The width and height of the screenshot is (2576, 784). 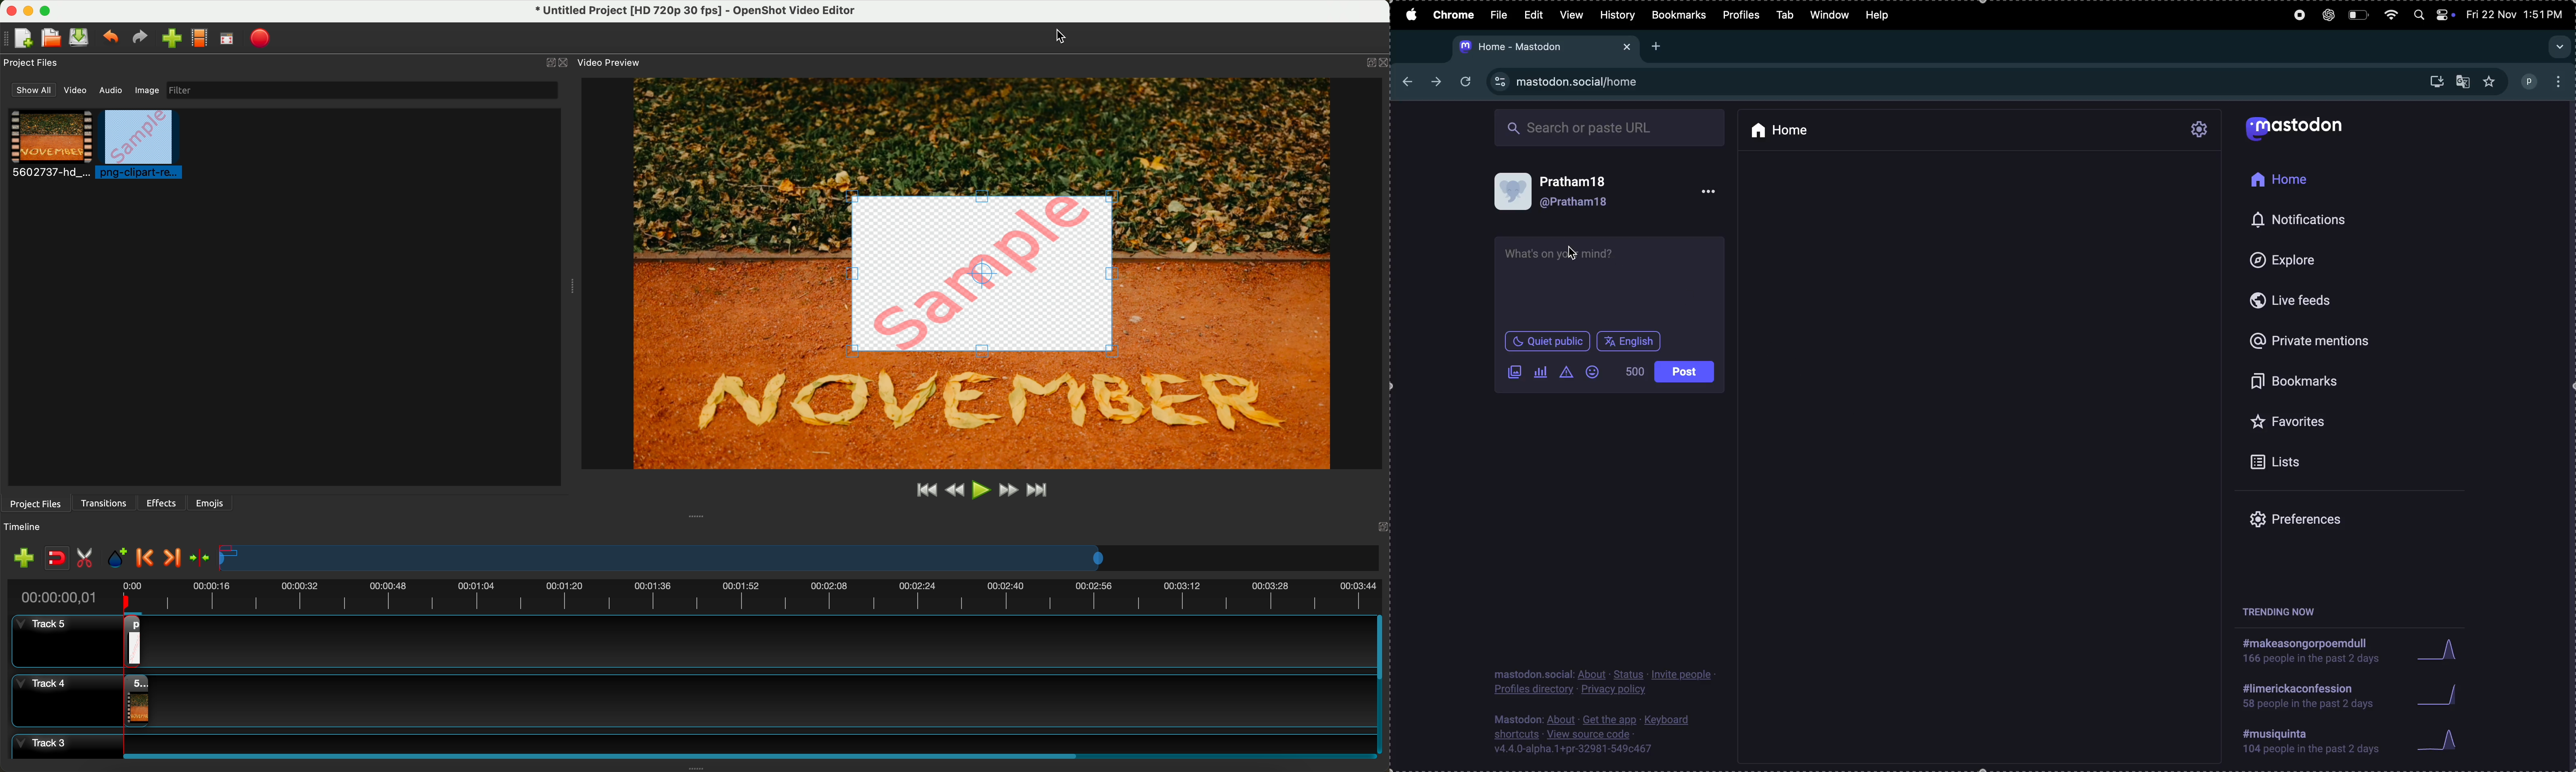 I want to click on chrome, so click(x=1452, y=15).